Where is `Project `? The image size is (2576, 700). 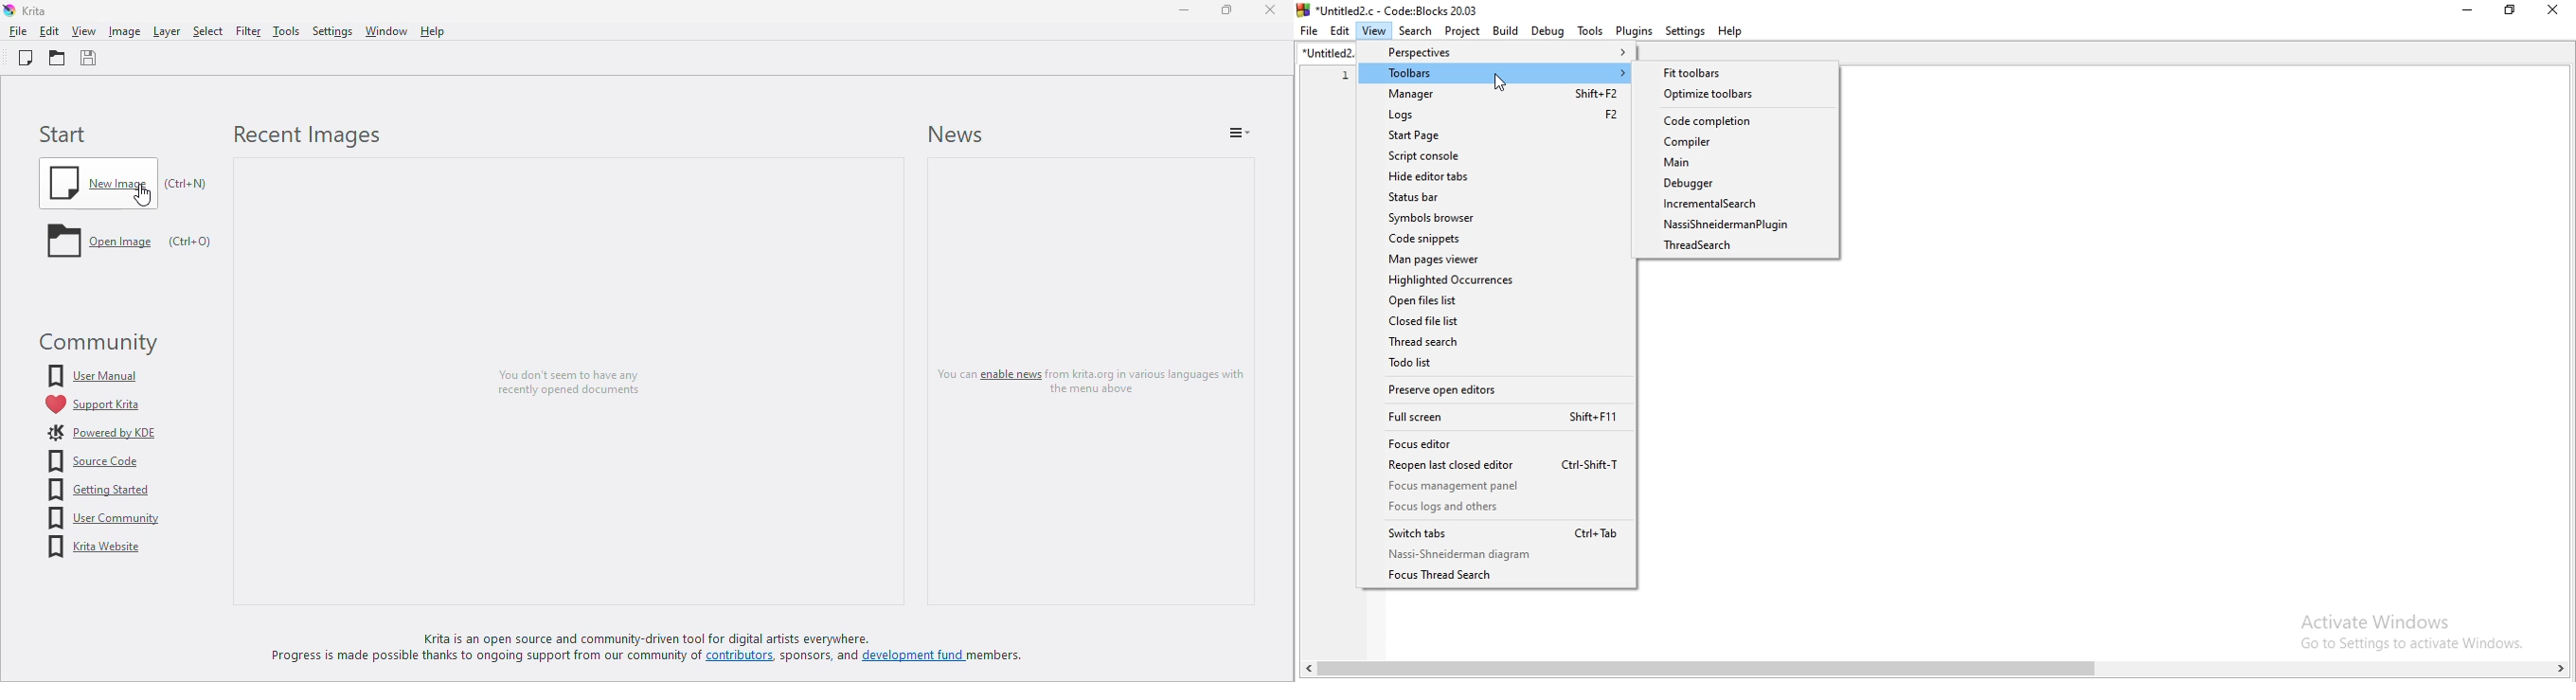
Project  is located at coordinates (1463, 32).